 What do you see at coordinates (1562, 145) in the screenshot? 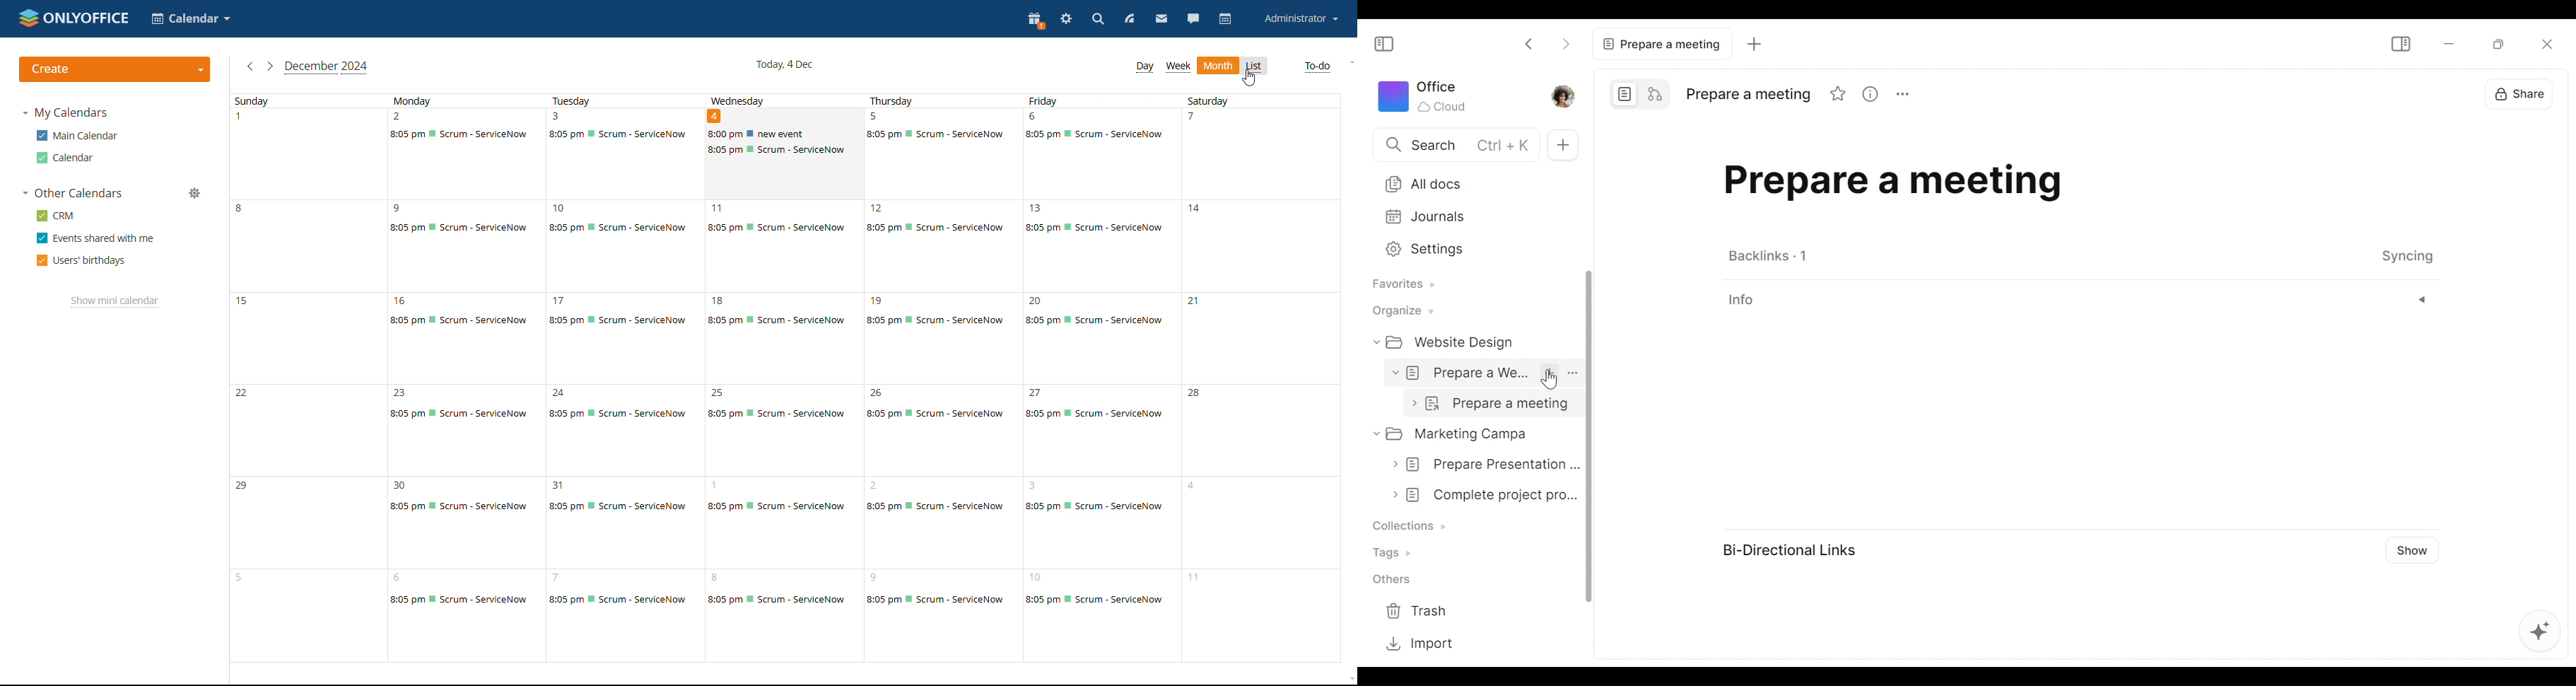
I see `New` at bounding box center [1562, 145].